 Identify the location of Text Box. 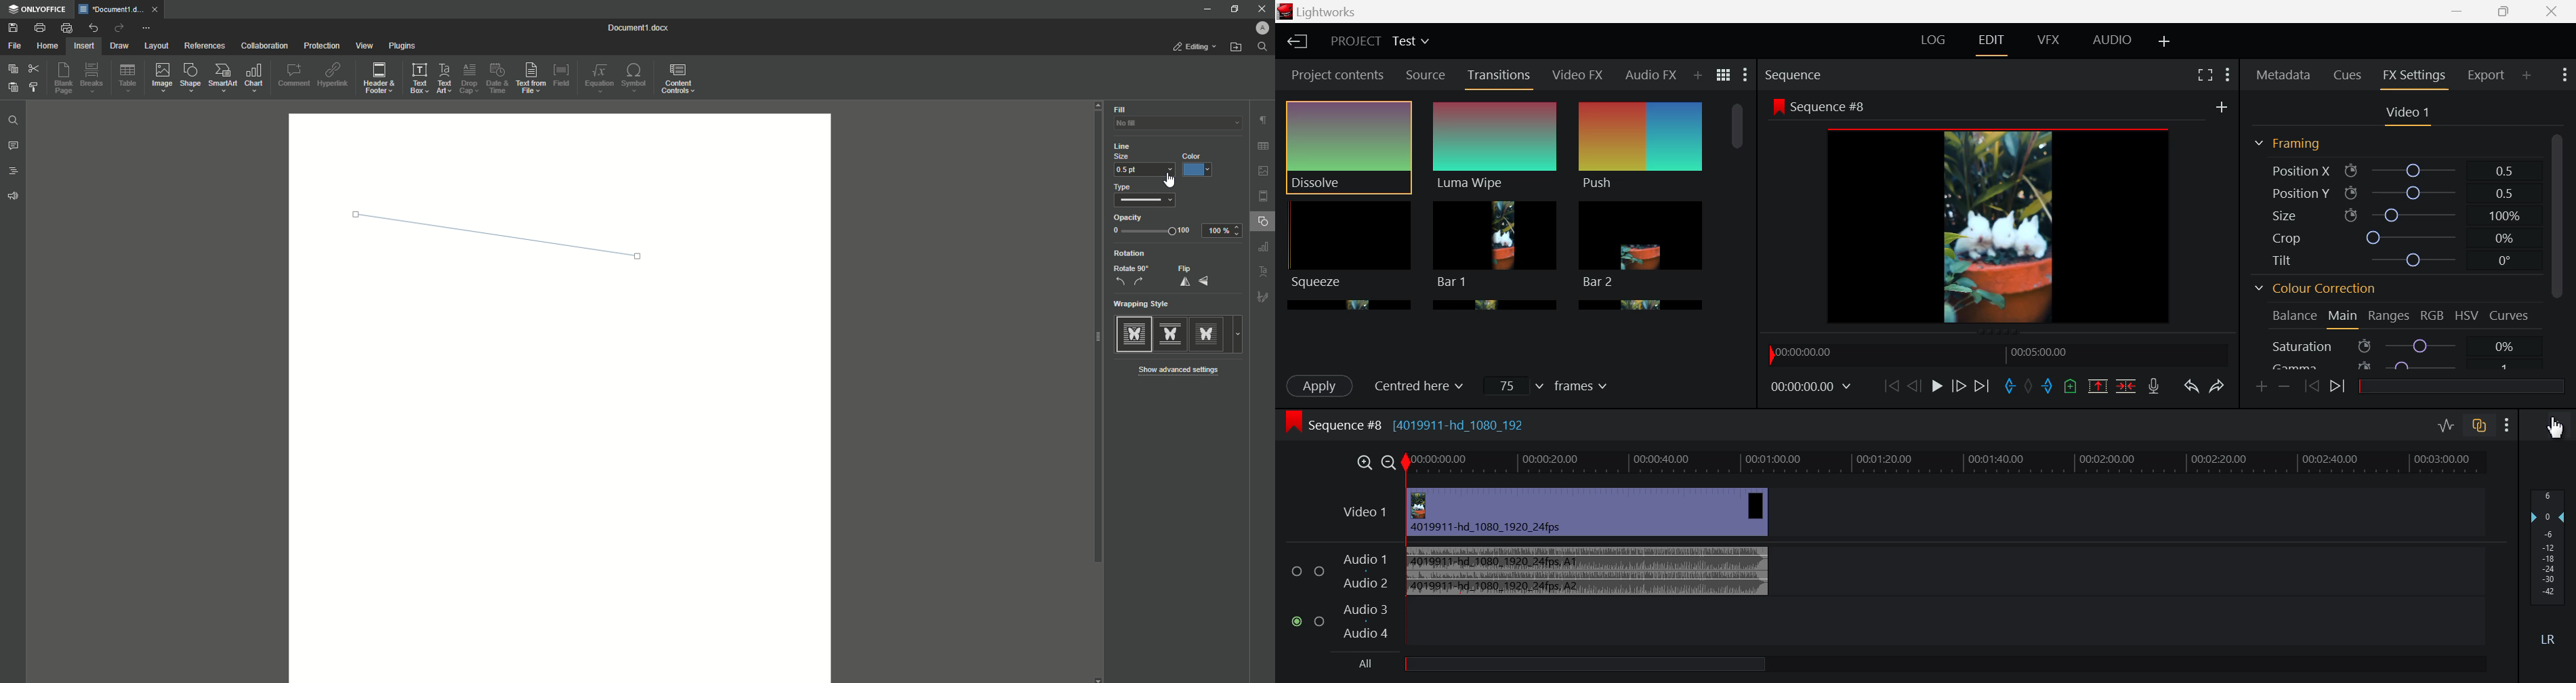
(419, 78).